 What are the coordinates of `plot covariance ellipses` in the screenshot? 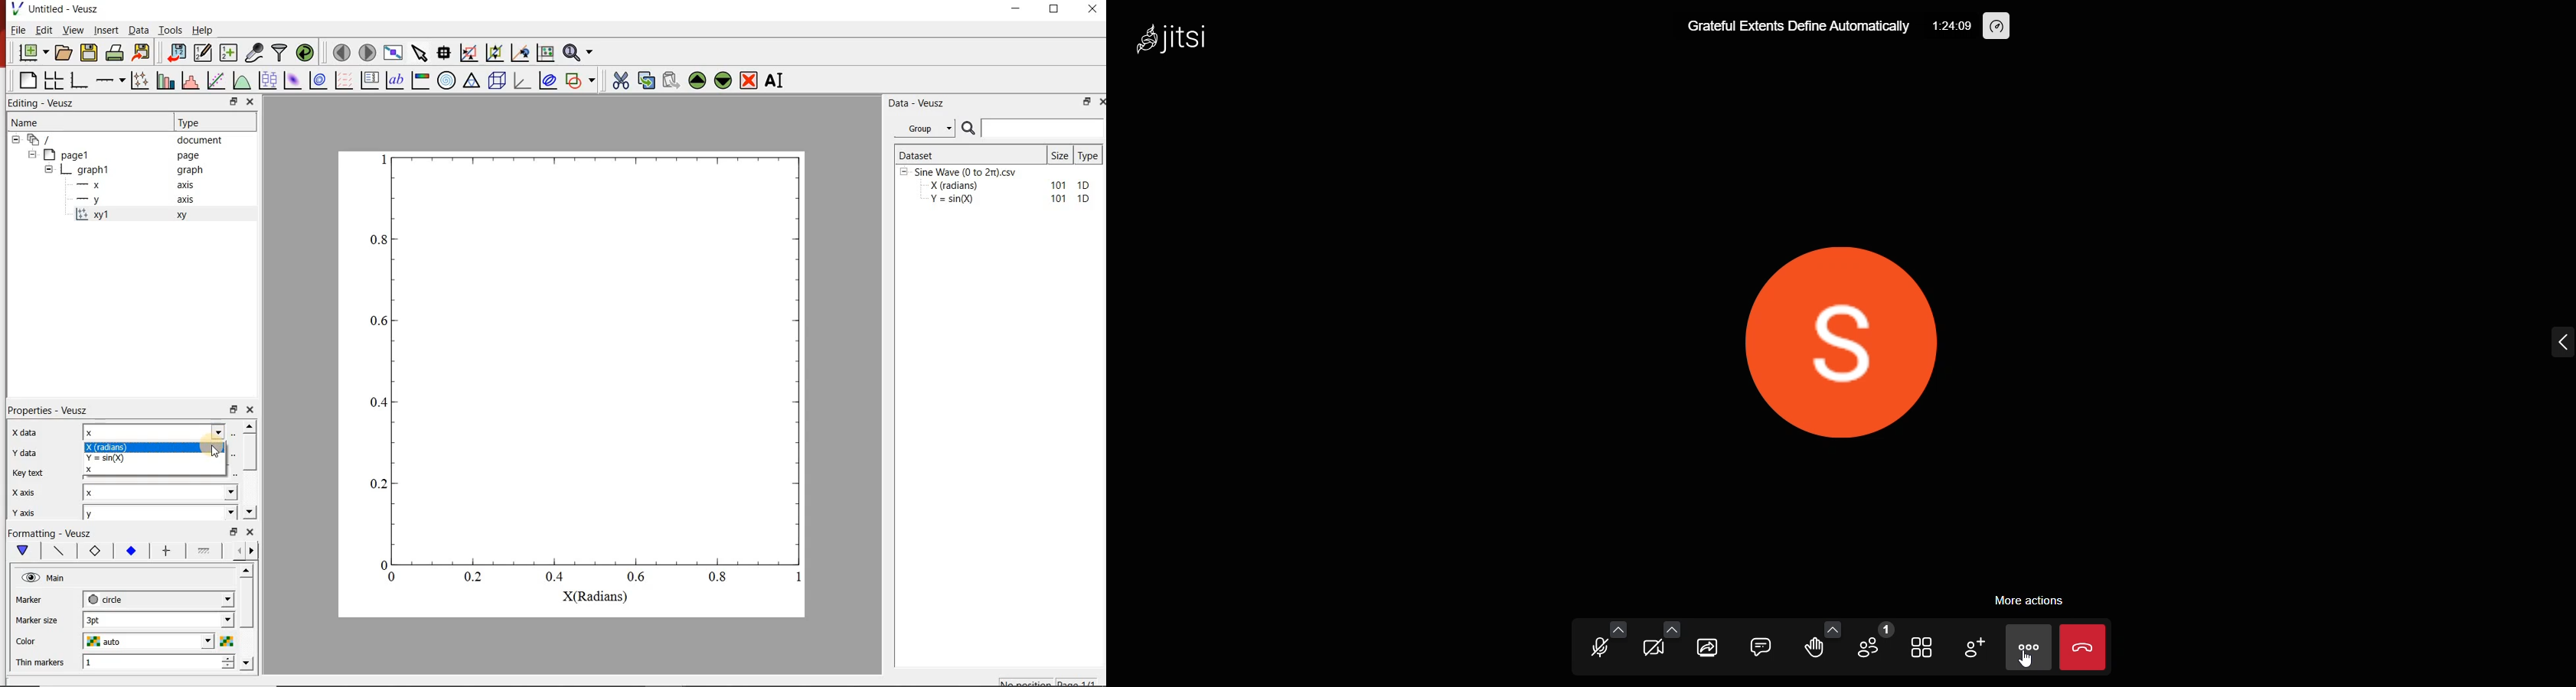 It's located at (547, 80).